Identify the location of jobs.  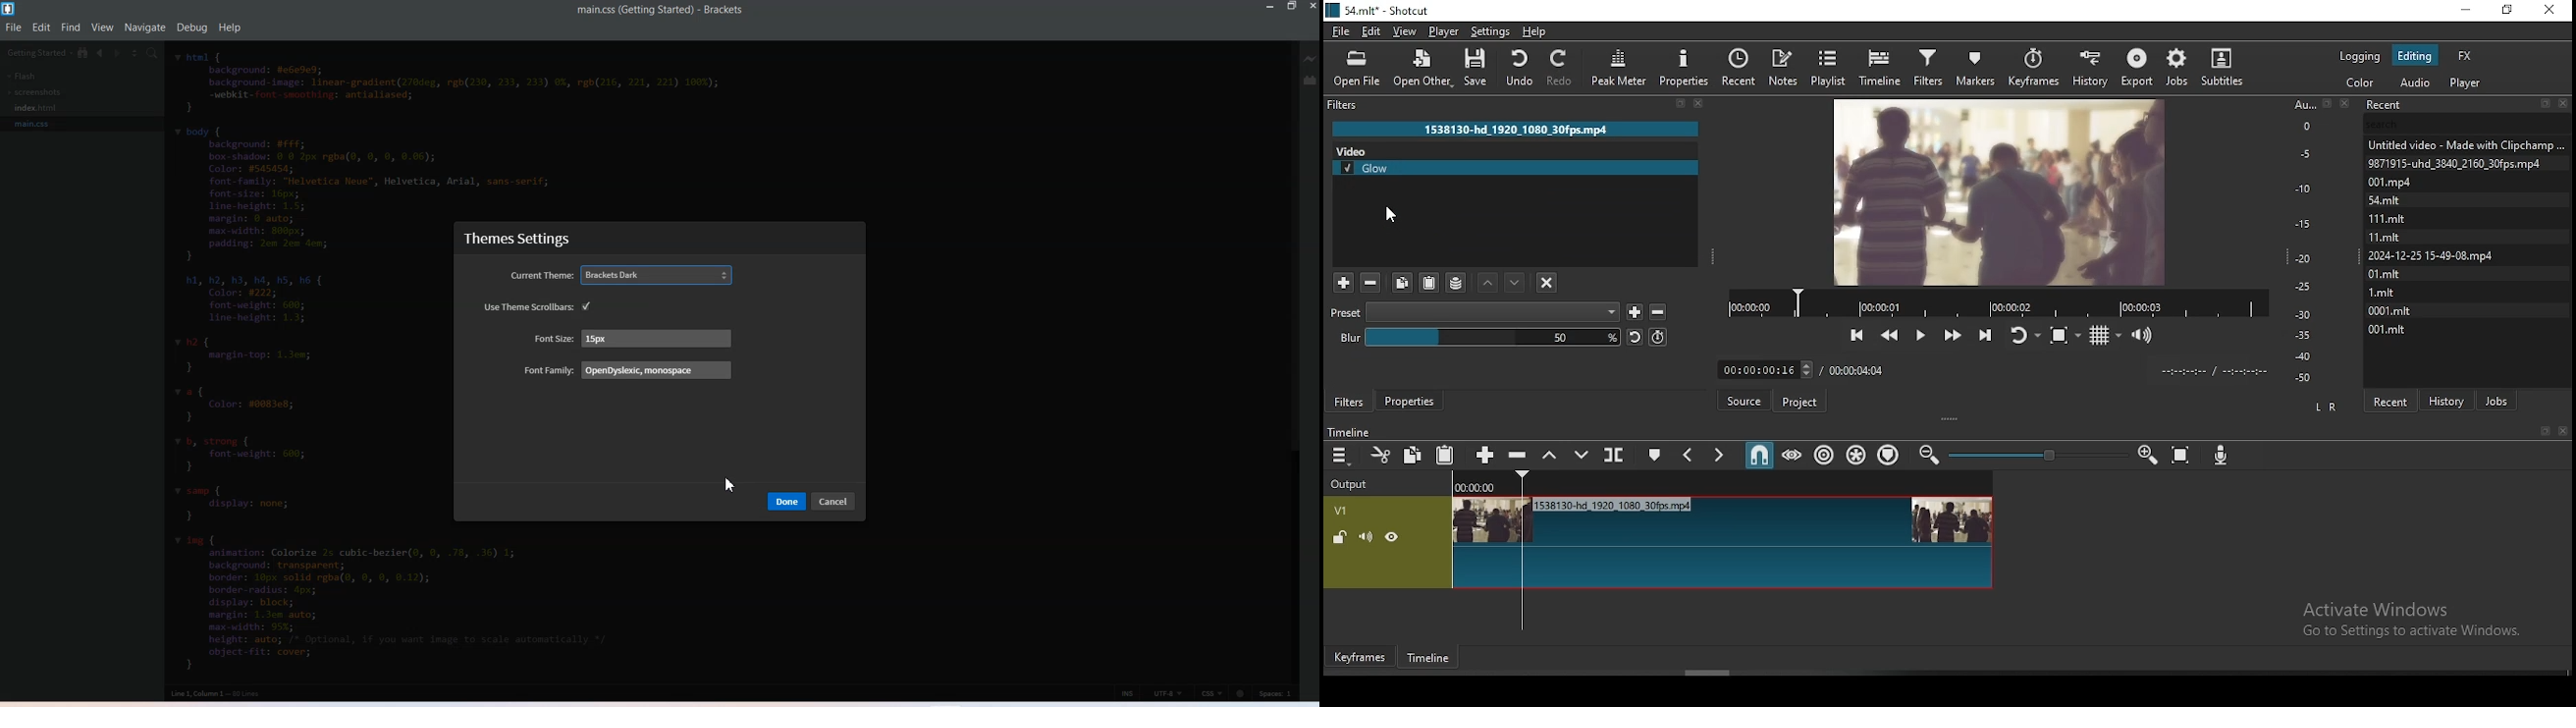
(2496, 399).